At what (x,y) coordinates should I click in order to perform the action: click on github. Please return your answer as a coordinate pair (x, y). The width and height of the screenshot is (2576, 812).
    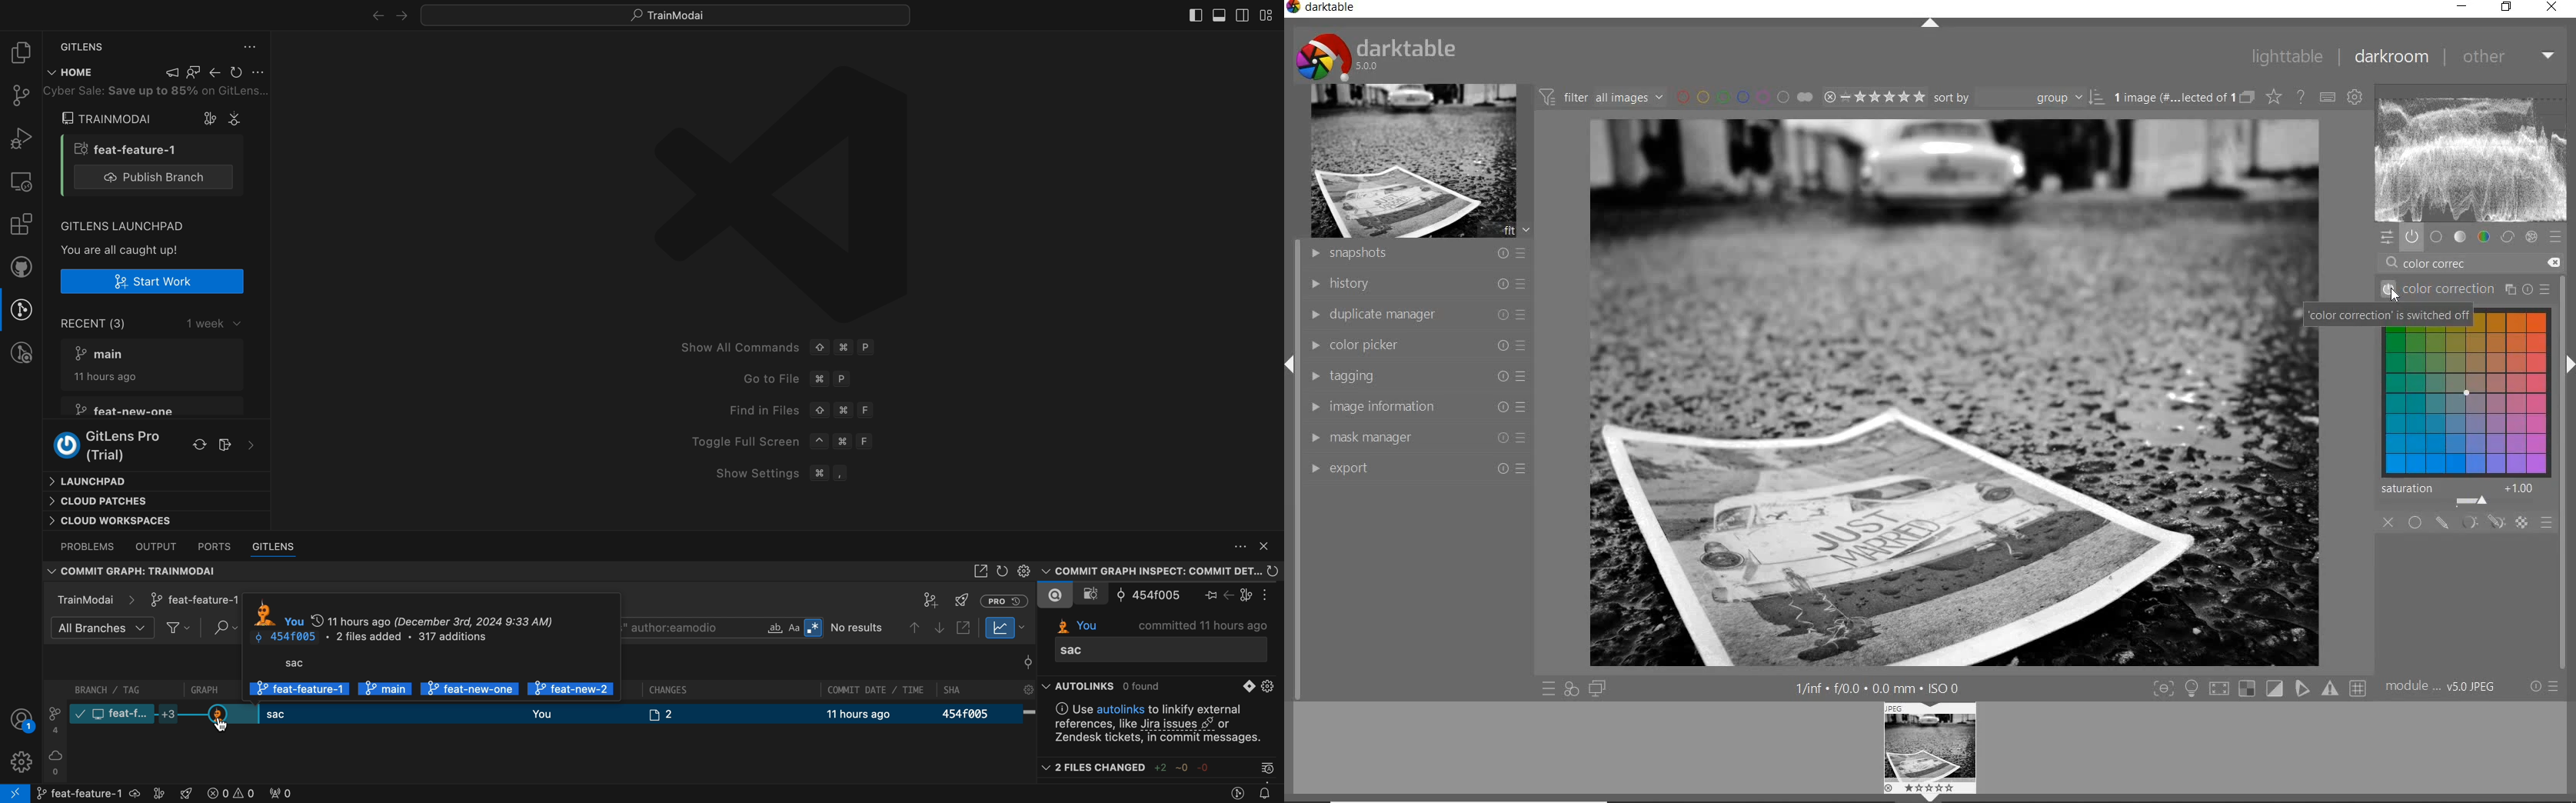
    Looking at the image, I should click on (25, 267).